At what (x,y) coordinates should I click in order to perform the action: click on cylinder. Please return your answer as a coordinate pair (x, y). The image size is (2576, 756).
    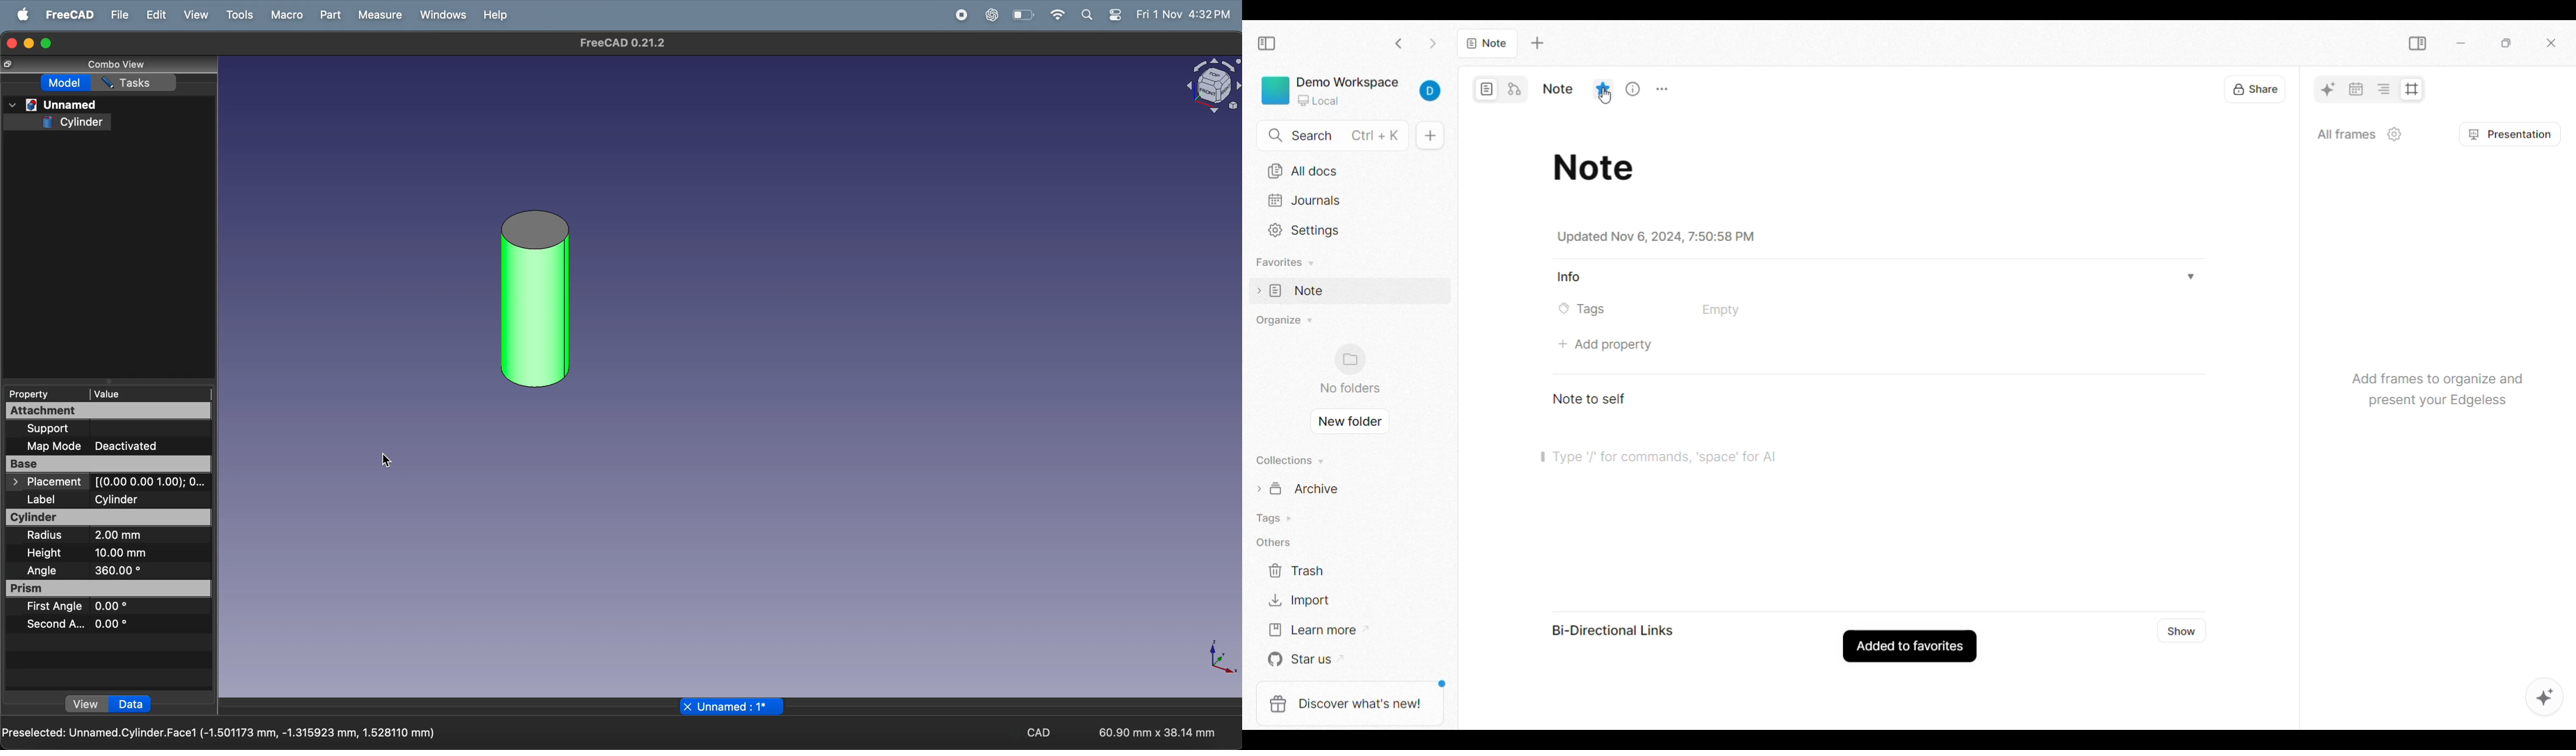
    Looking at the image, I should click on (72, 123).